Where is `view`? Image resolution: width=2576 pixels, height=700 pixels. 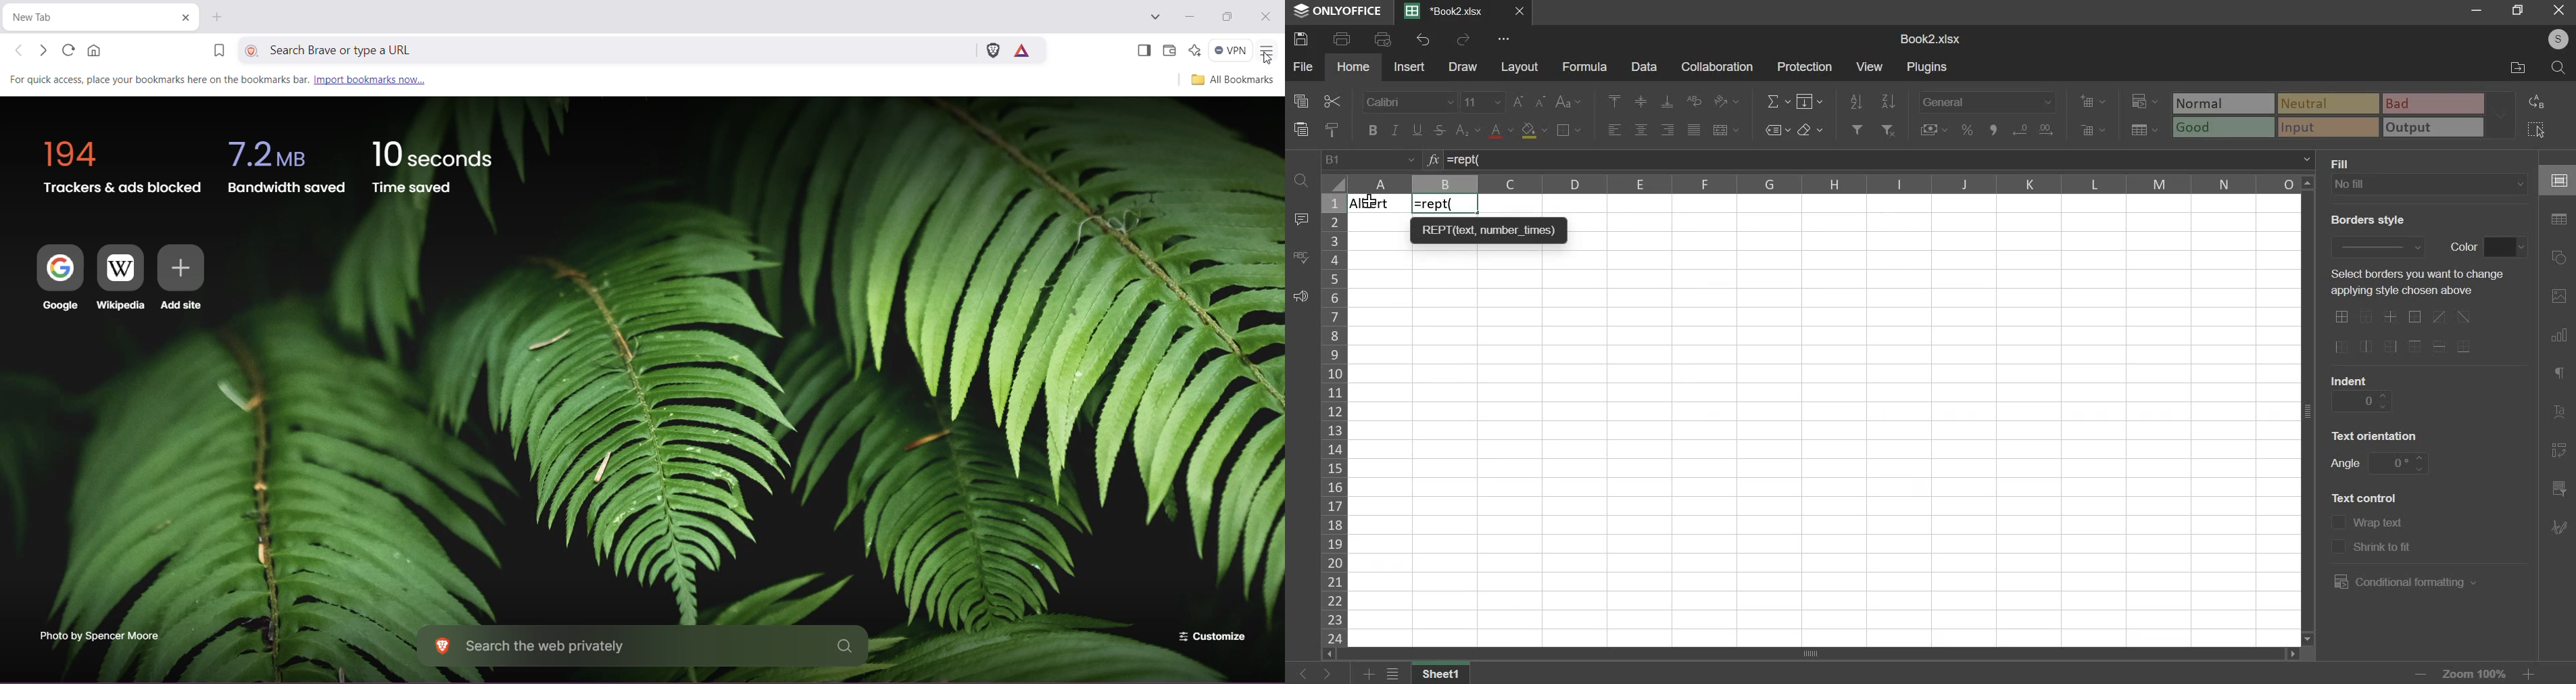 view is located at coordinates (1870, 67).